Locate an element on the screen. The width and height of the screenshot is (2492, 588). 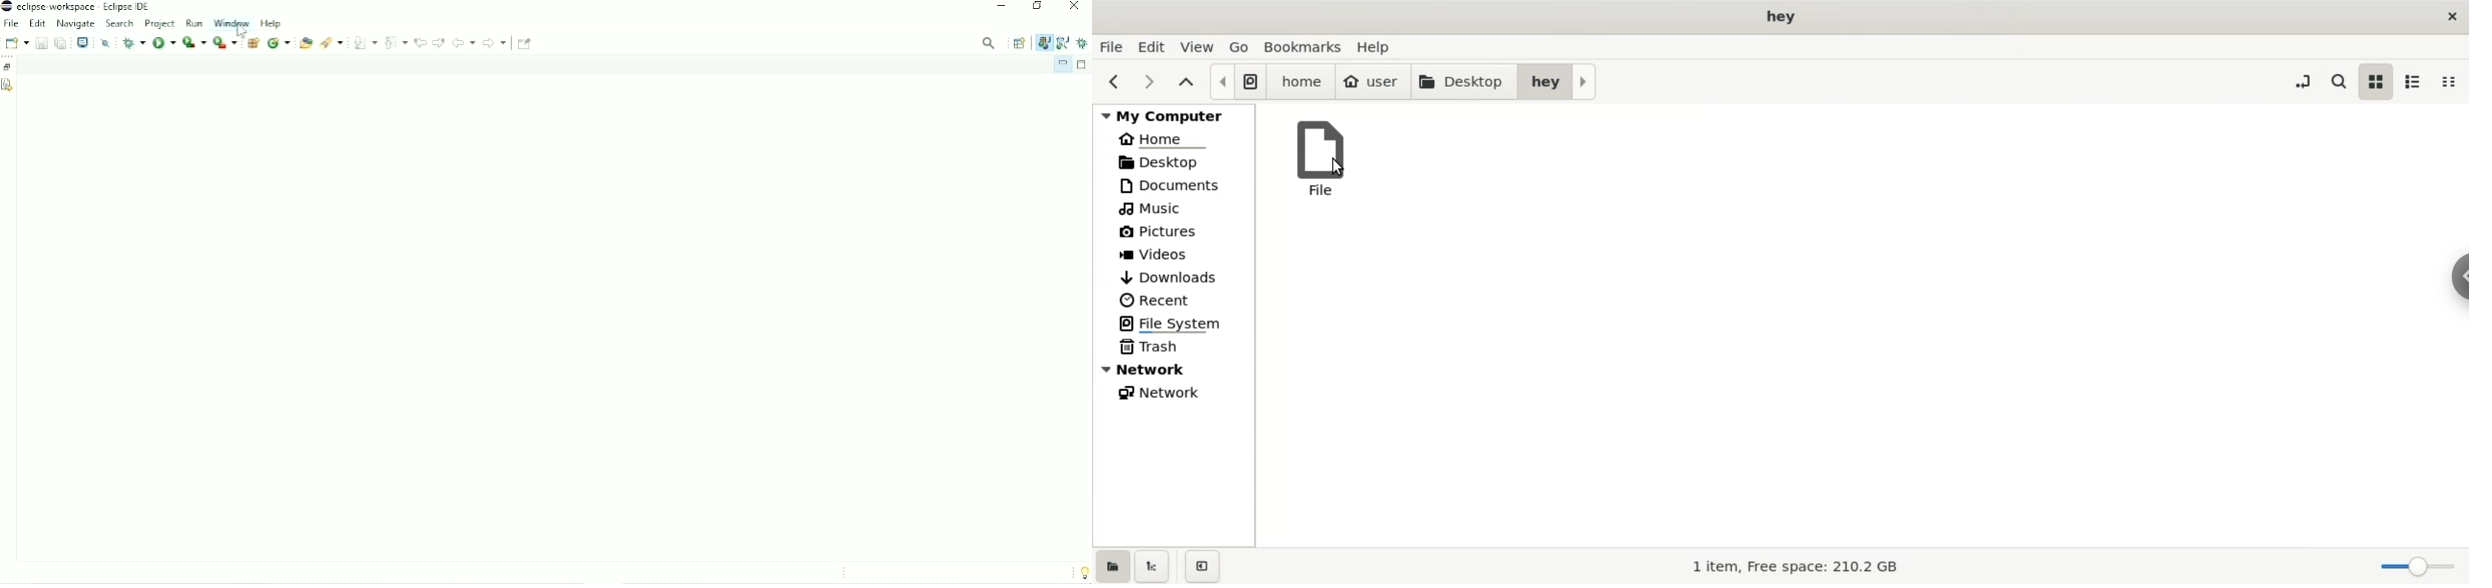
show places is located at coordinates (1111, 565).